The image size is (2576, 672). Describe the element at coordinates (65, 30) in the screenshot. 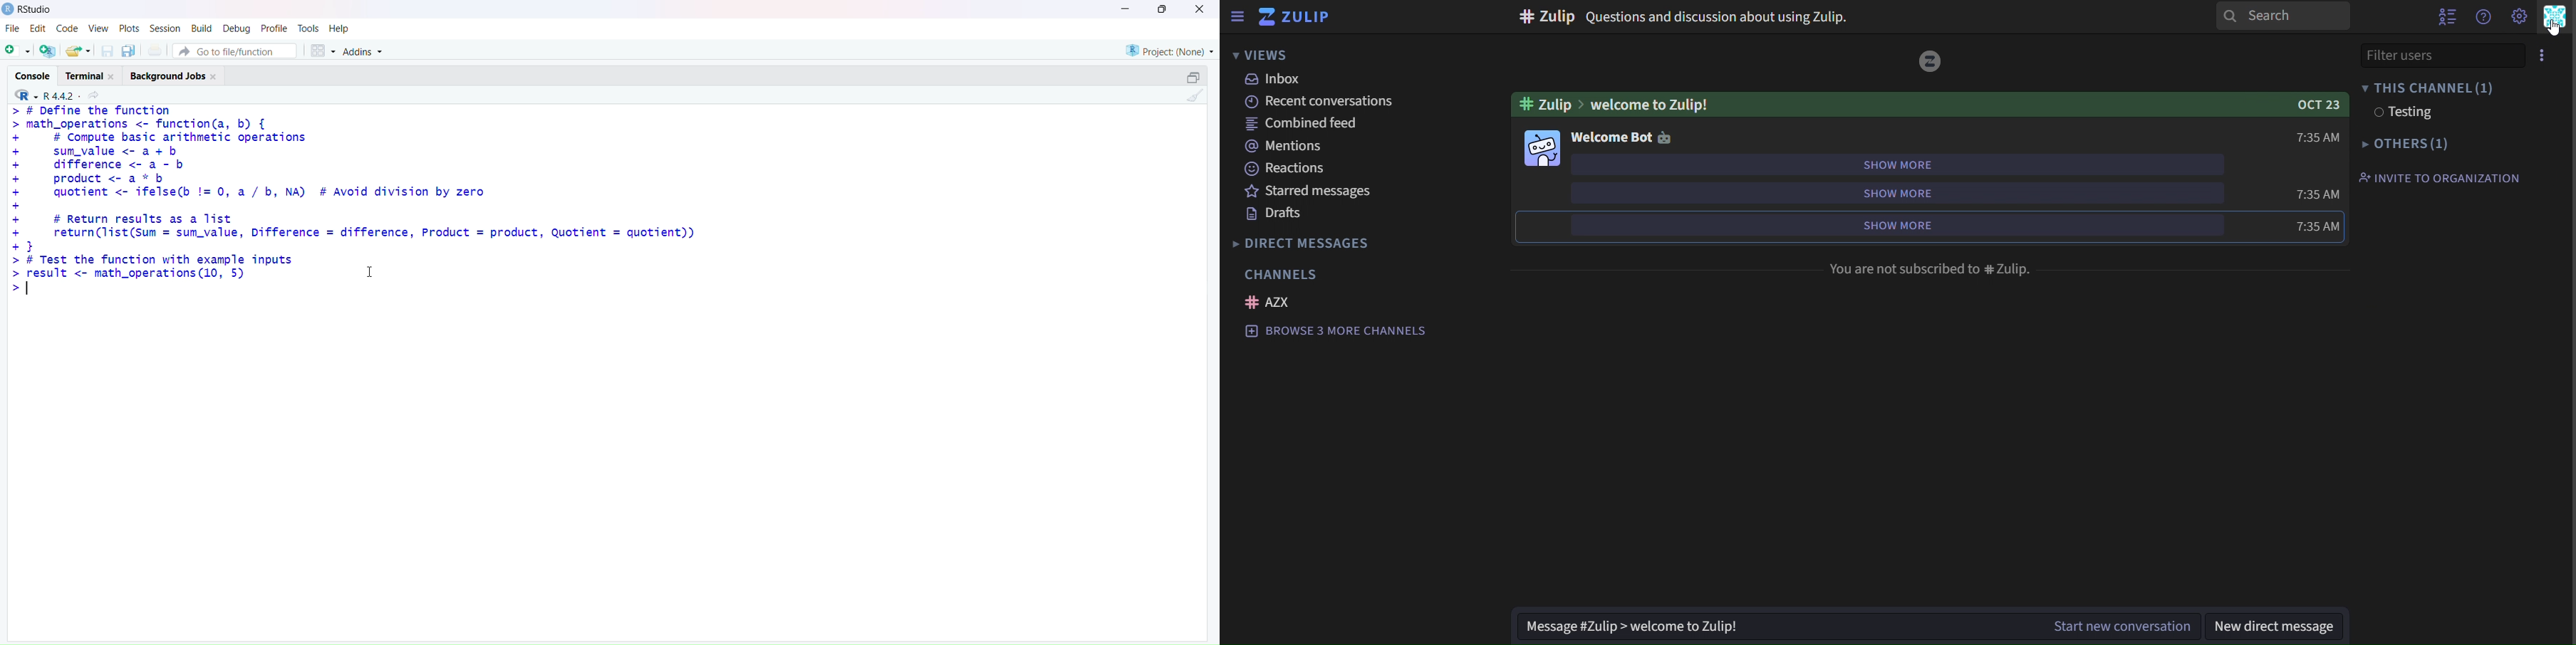

I see `Code` at that location.